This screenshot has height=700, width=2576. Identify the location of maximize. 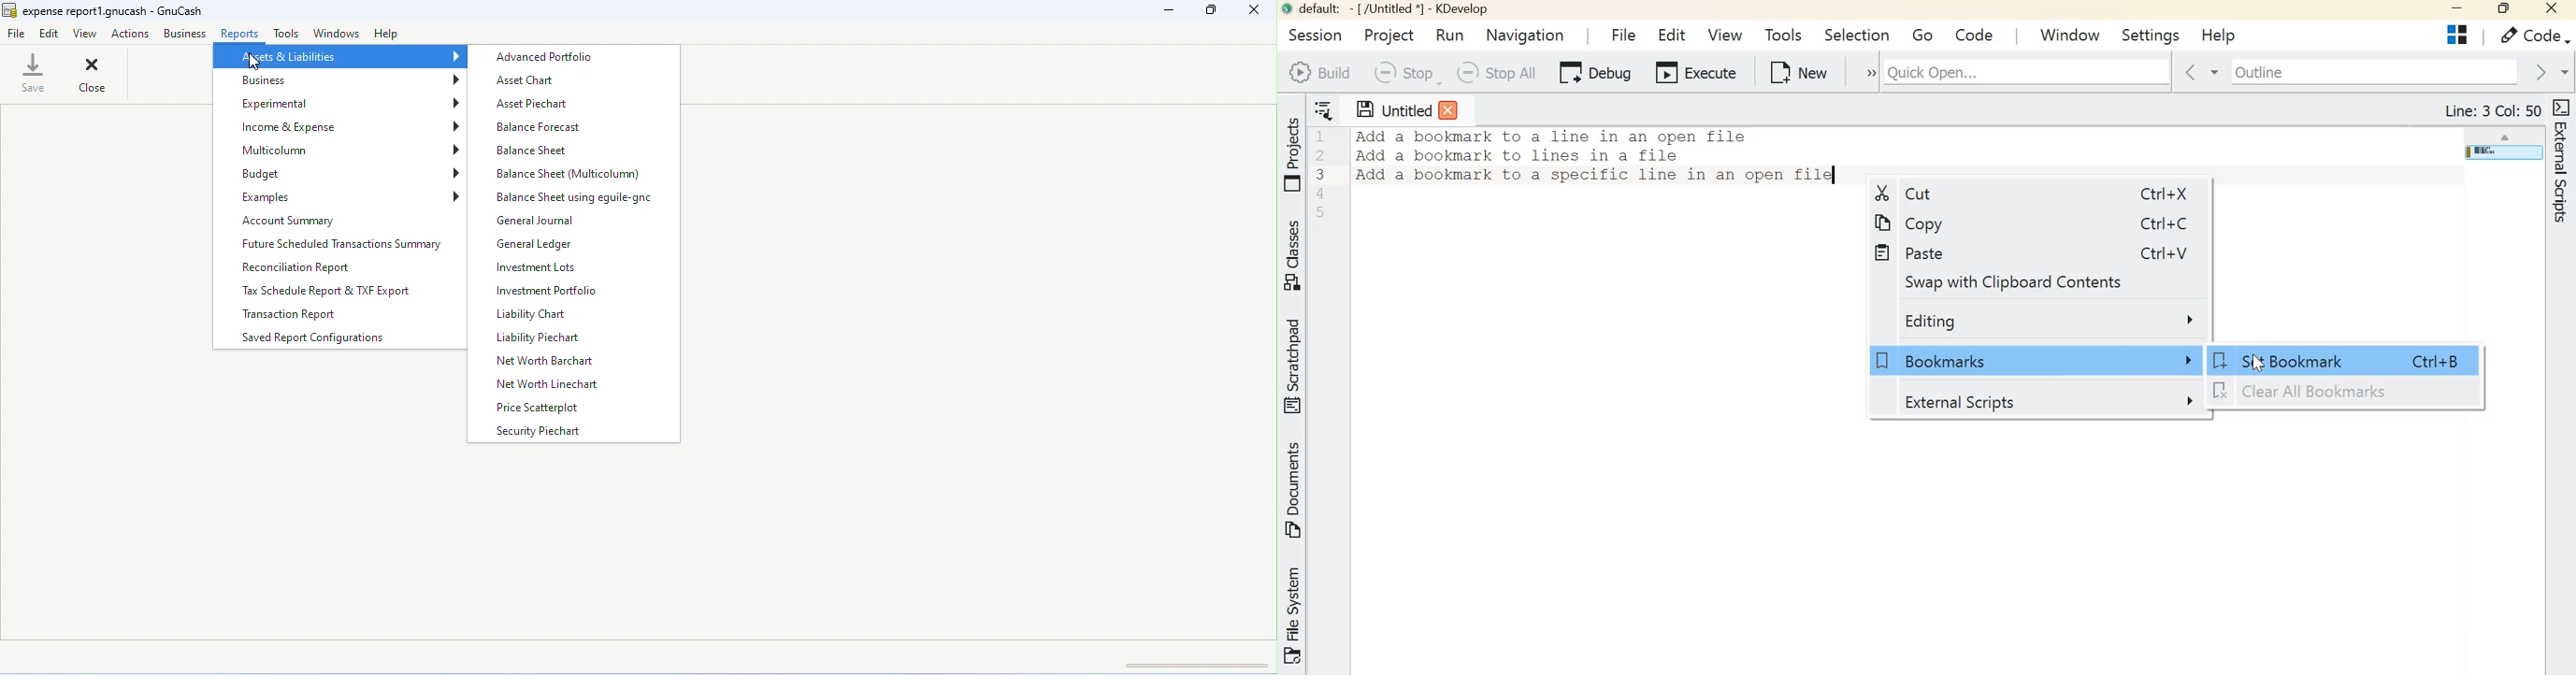
(1208, 10).